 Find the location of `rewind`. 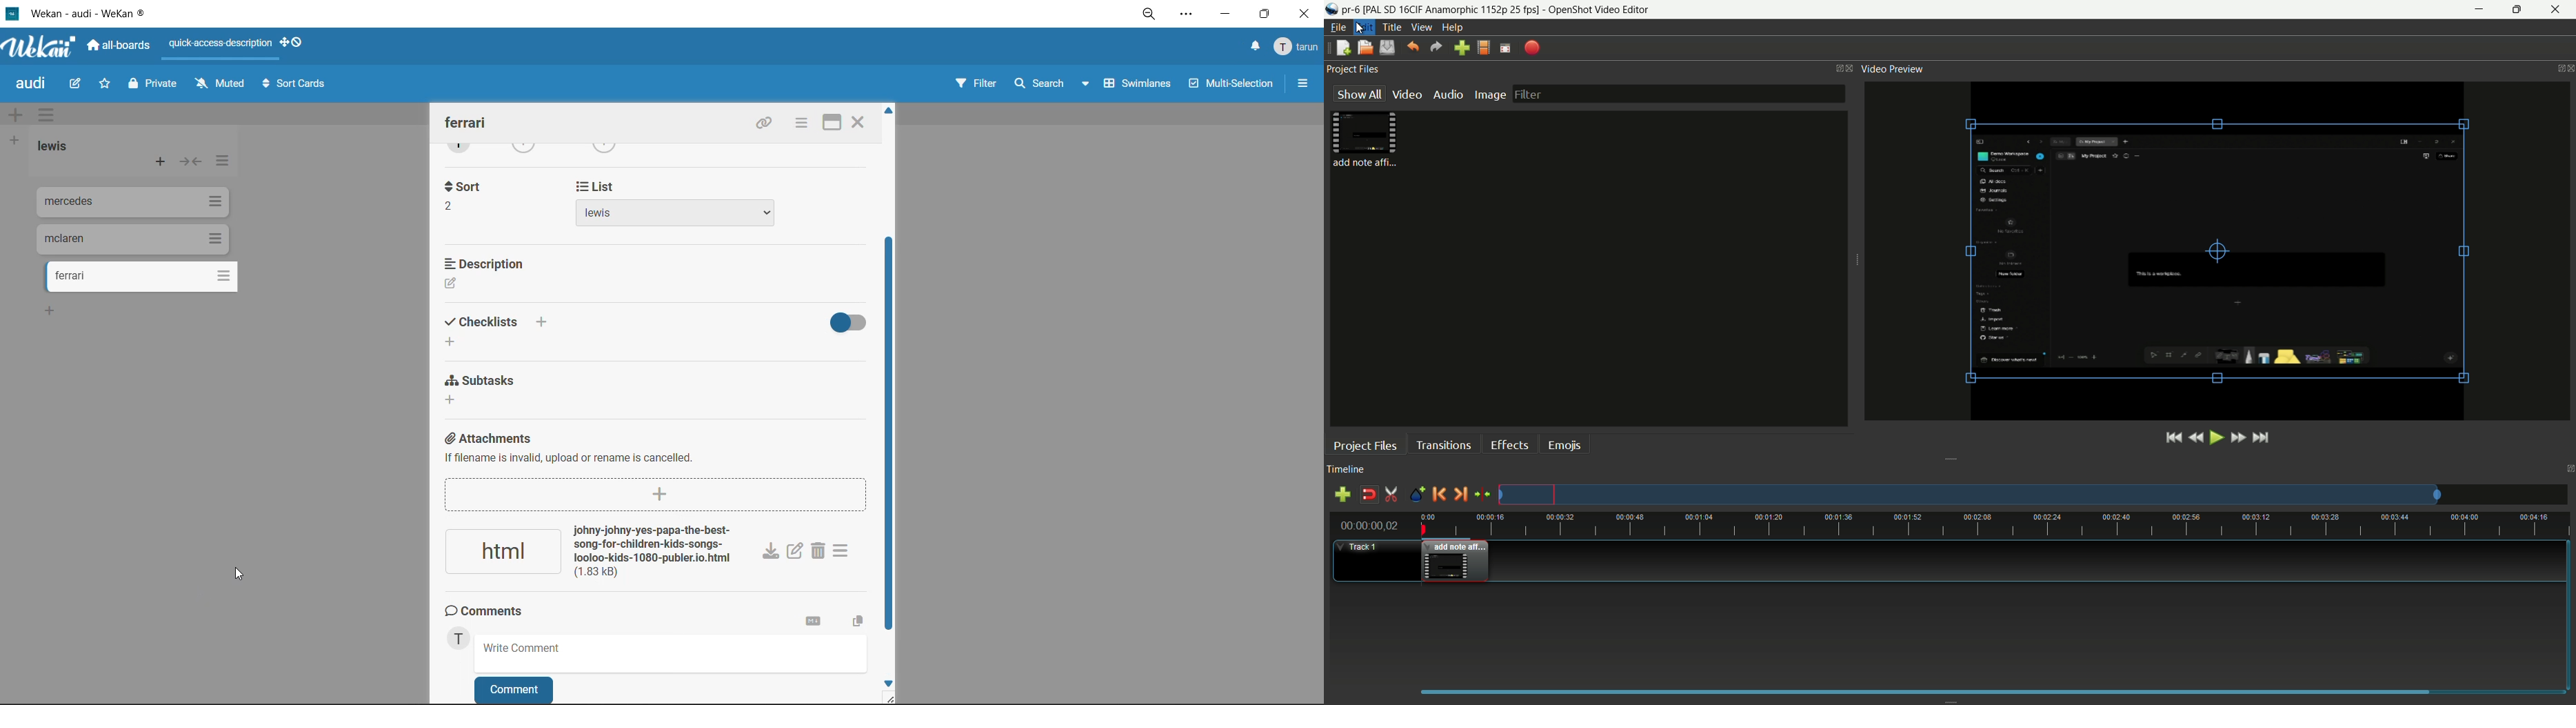

rewind is located at coordinates (2196, 437).